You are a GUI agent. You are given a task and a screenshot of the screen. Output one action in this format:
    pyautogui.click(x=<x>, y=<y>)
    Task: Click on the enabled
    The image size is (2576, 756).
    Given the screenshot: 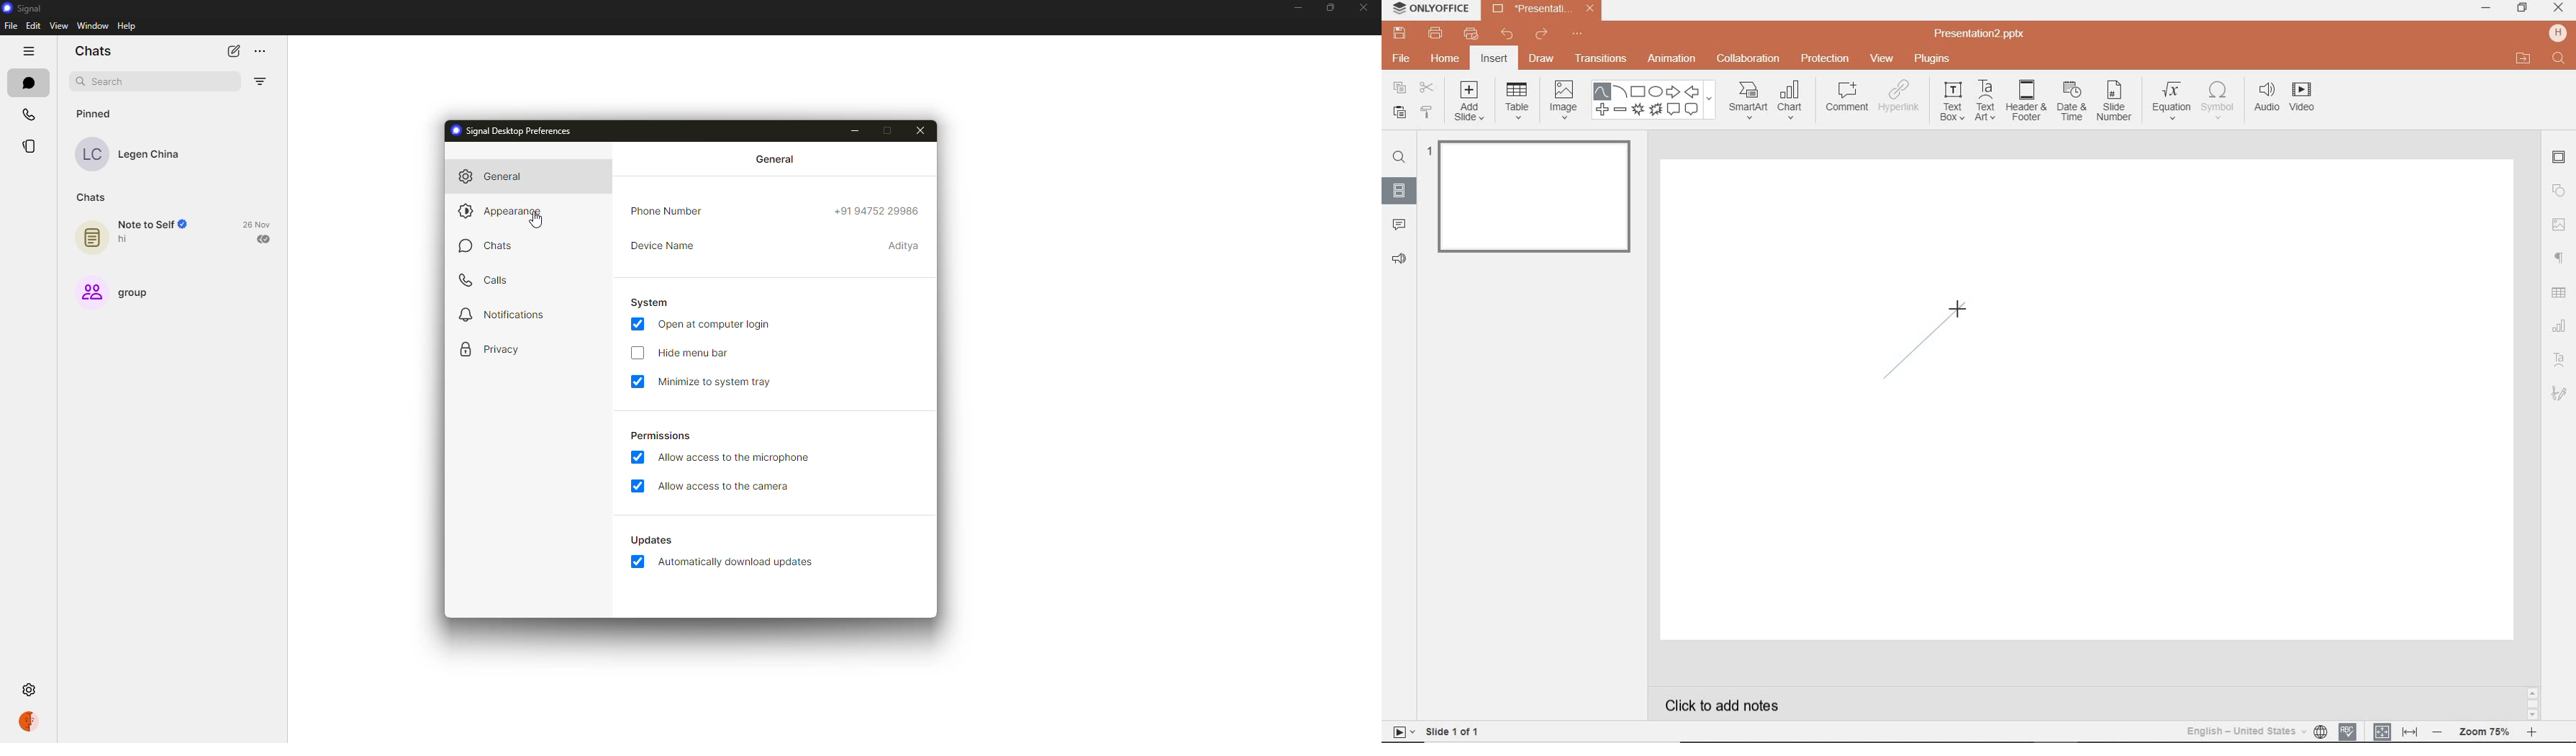 What is the action you would take?
    pyautogui.click(x=640, y=324)
    